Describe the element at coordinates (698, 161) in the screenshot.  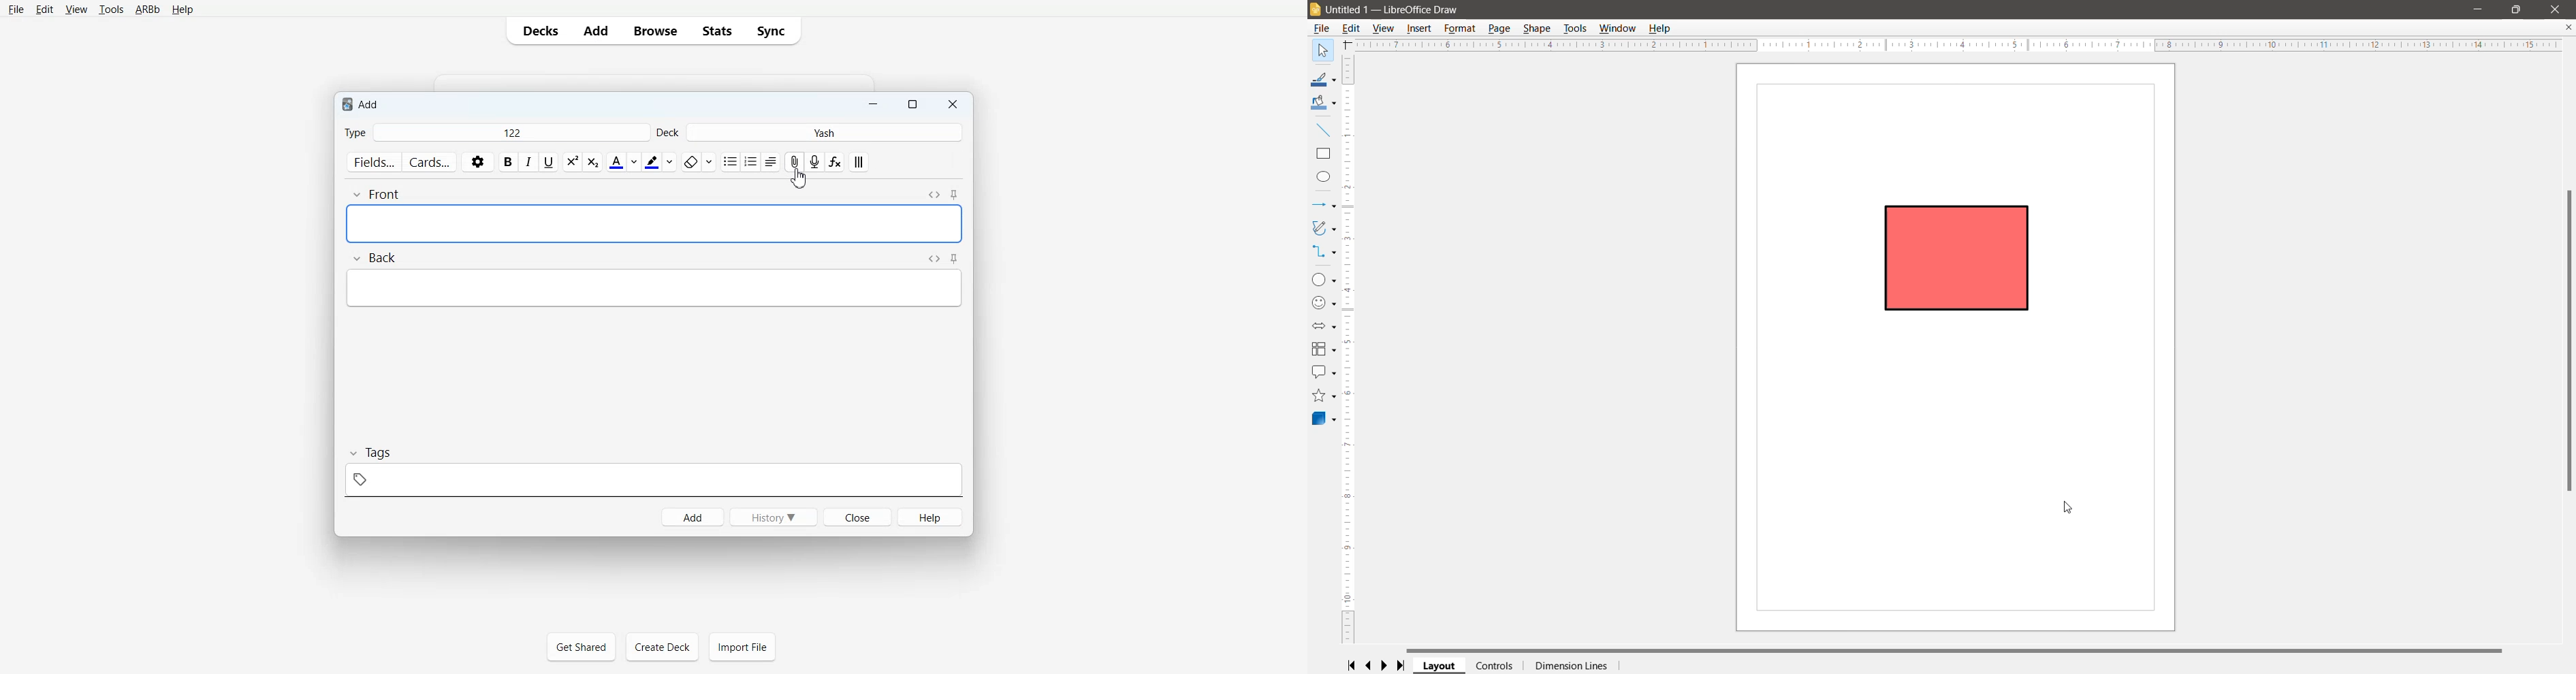
I see `Erase Format` at that location.